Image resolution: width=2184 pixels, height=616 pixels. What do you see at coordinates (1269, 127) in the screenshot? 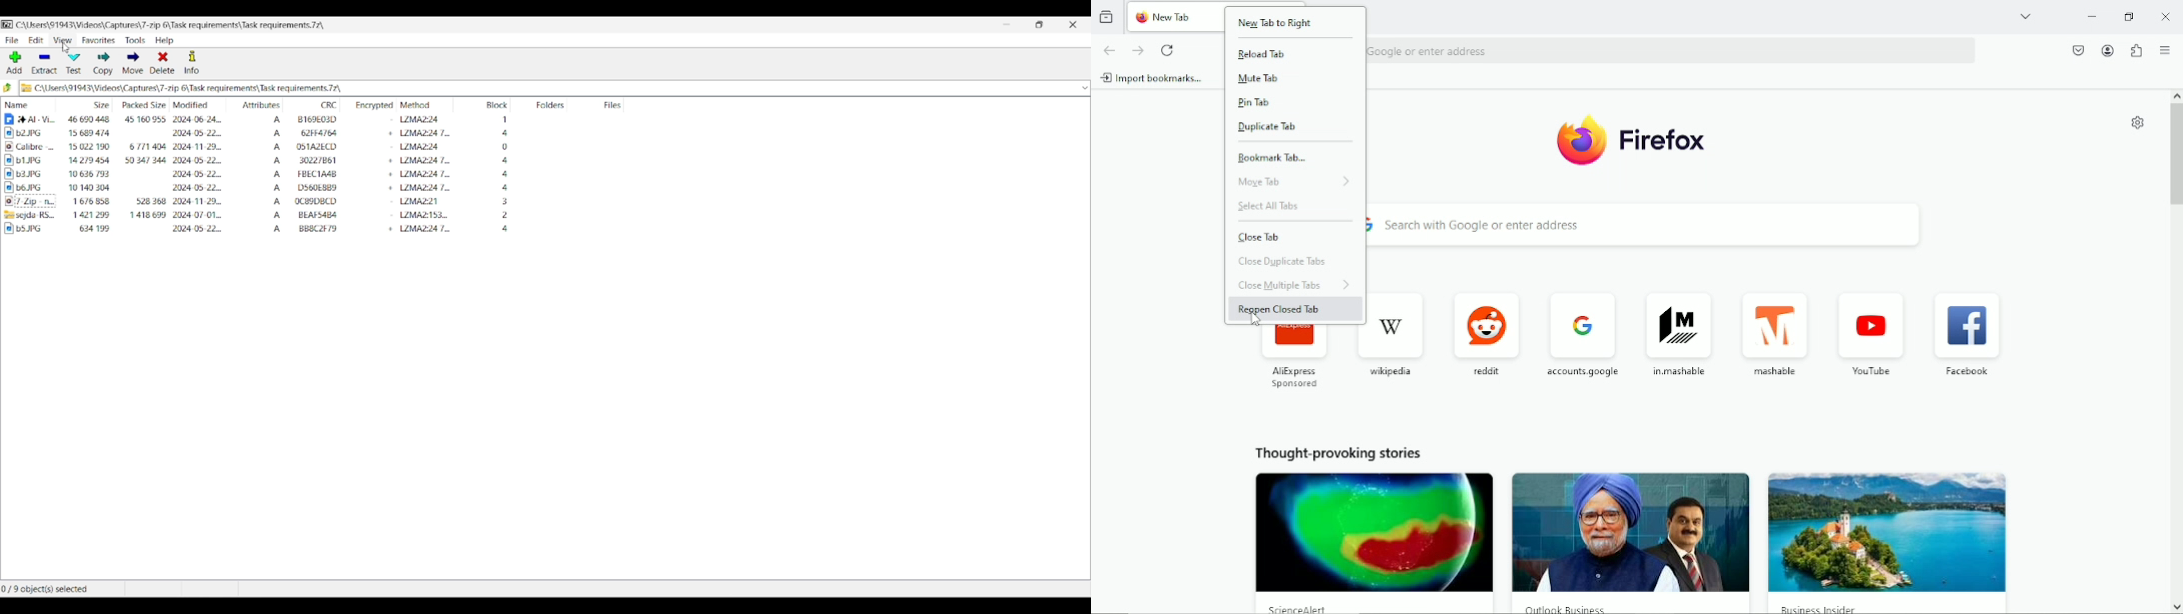
I see `duplicate tab` at bounding box center [1269, 127].